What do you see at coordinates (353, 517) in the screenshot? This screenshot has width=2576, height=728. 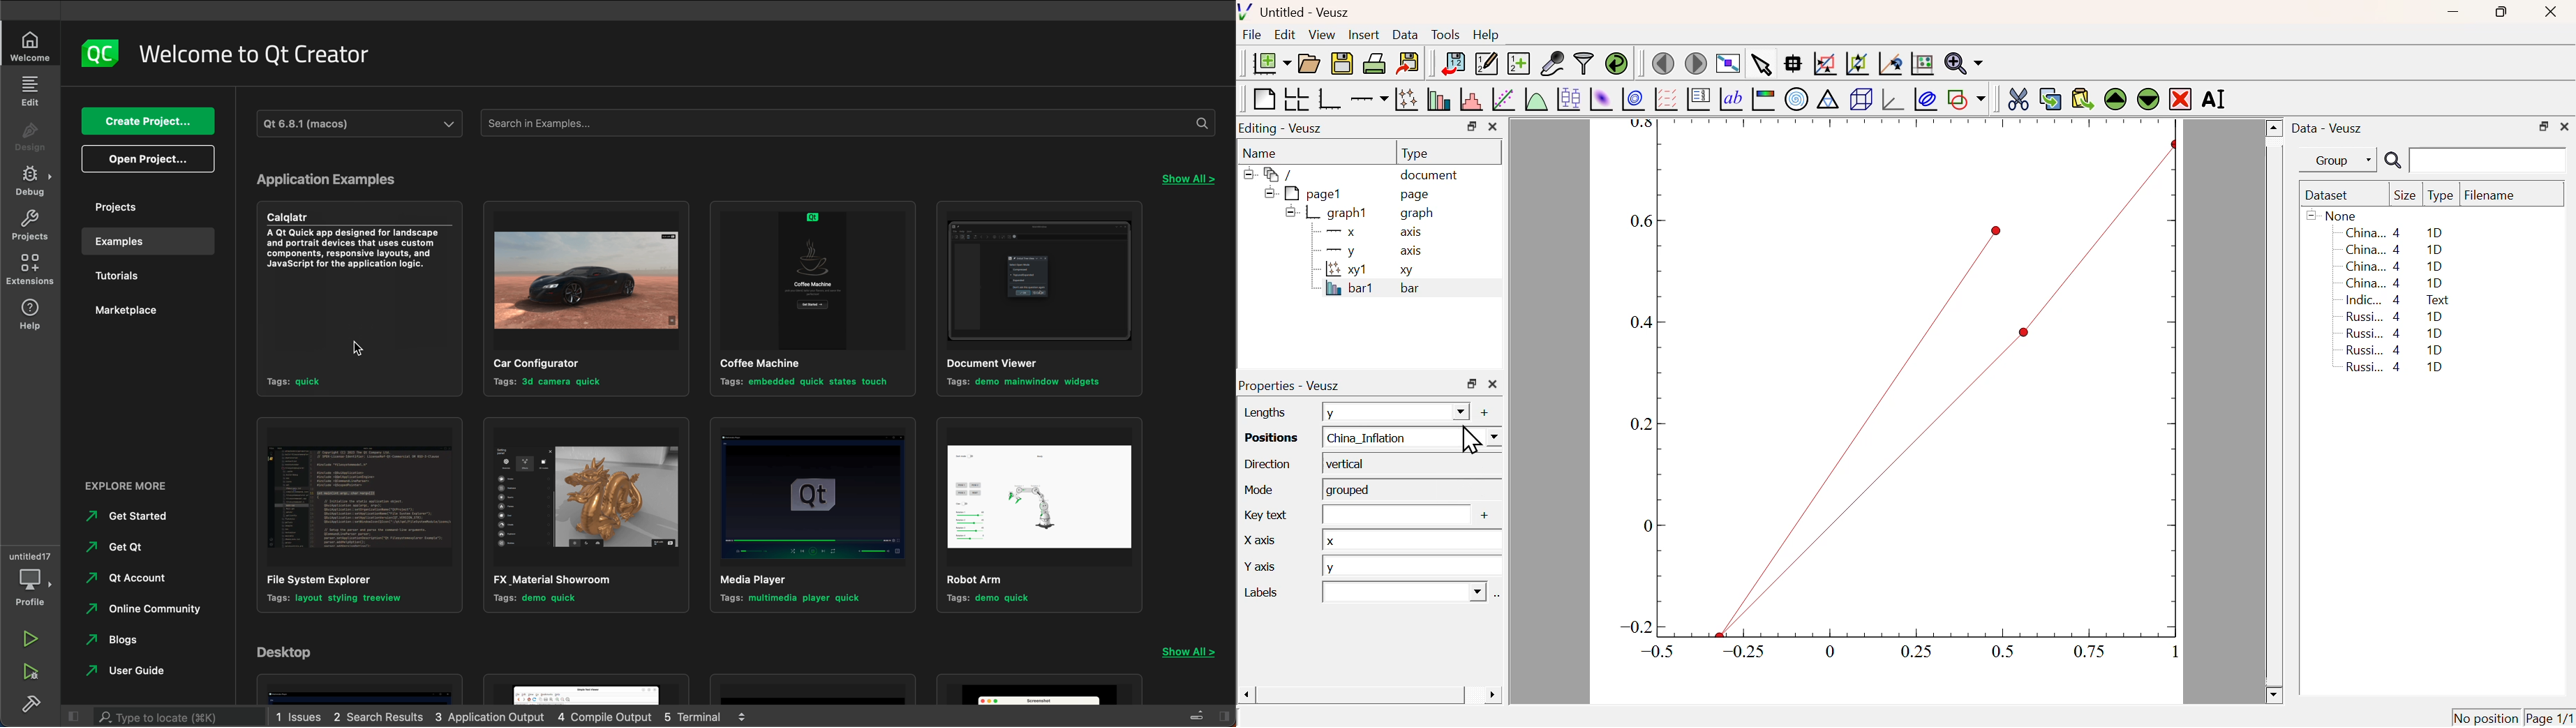 I see `file system explorer` at bounding box center [353, 517].